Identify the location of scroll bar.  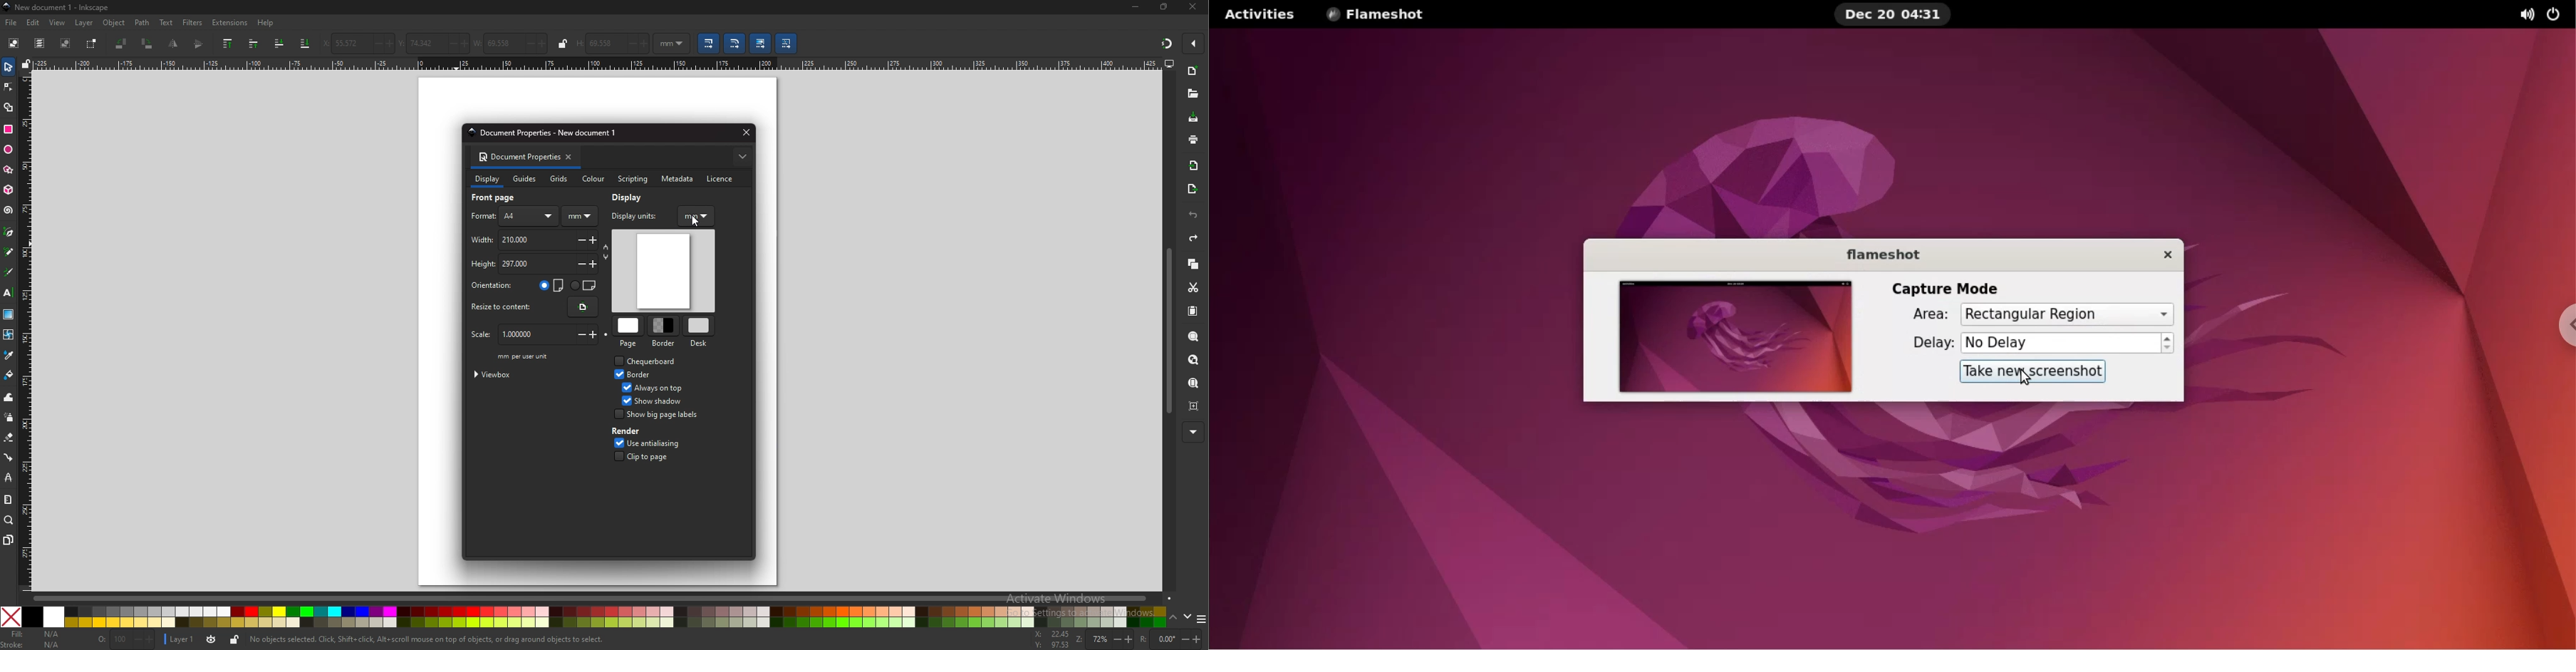
(605, 597).